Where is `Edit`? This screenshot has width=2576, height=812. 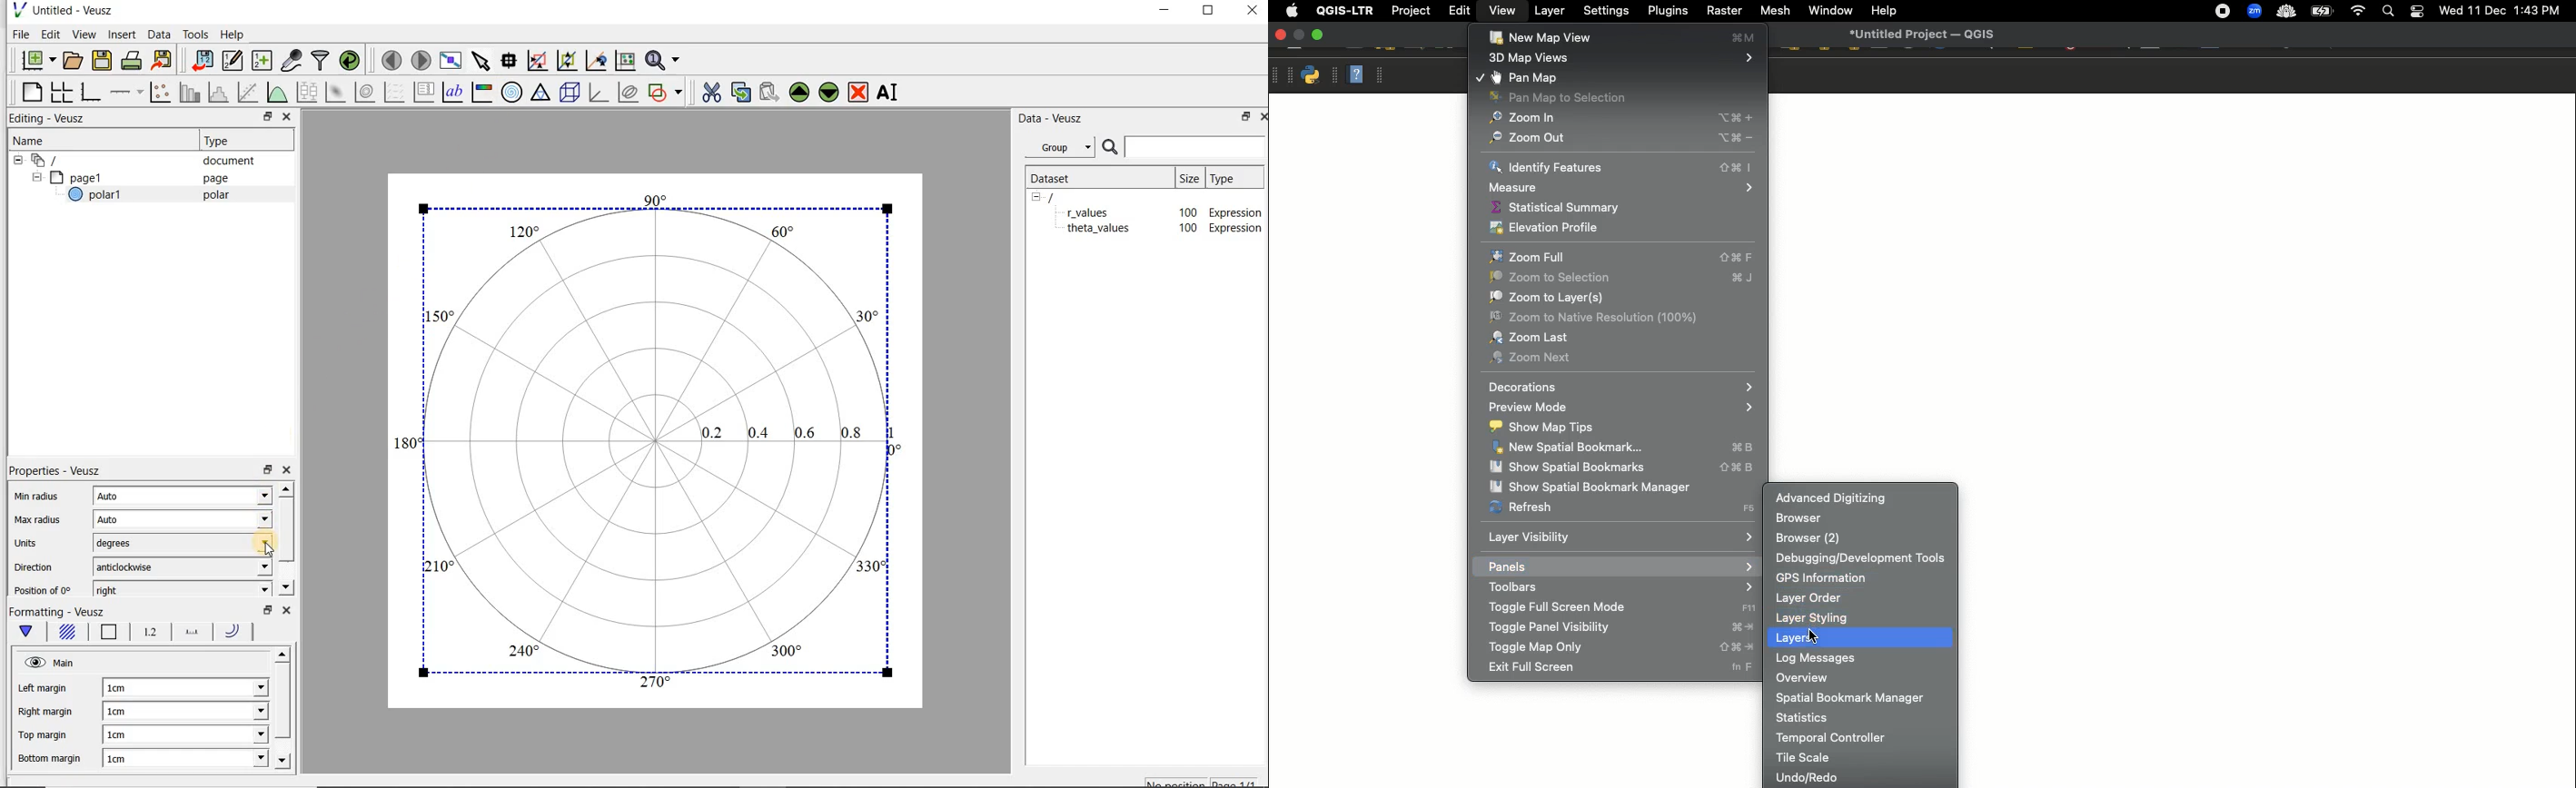 Edit is located at coordinates (50, 34).